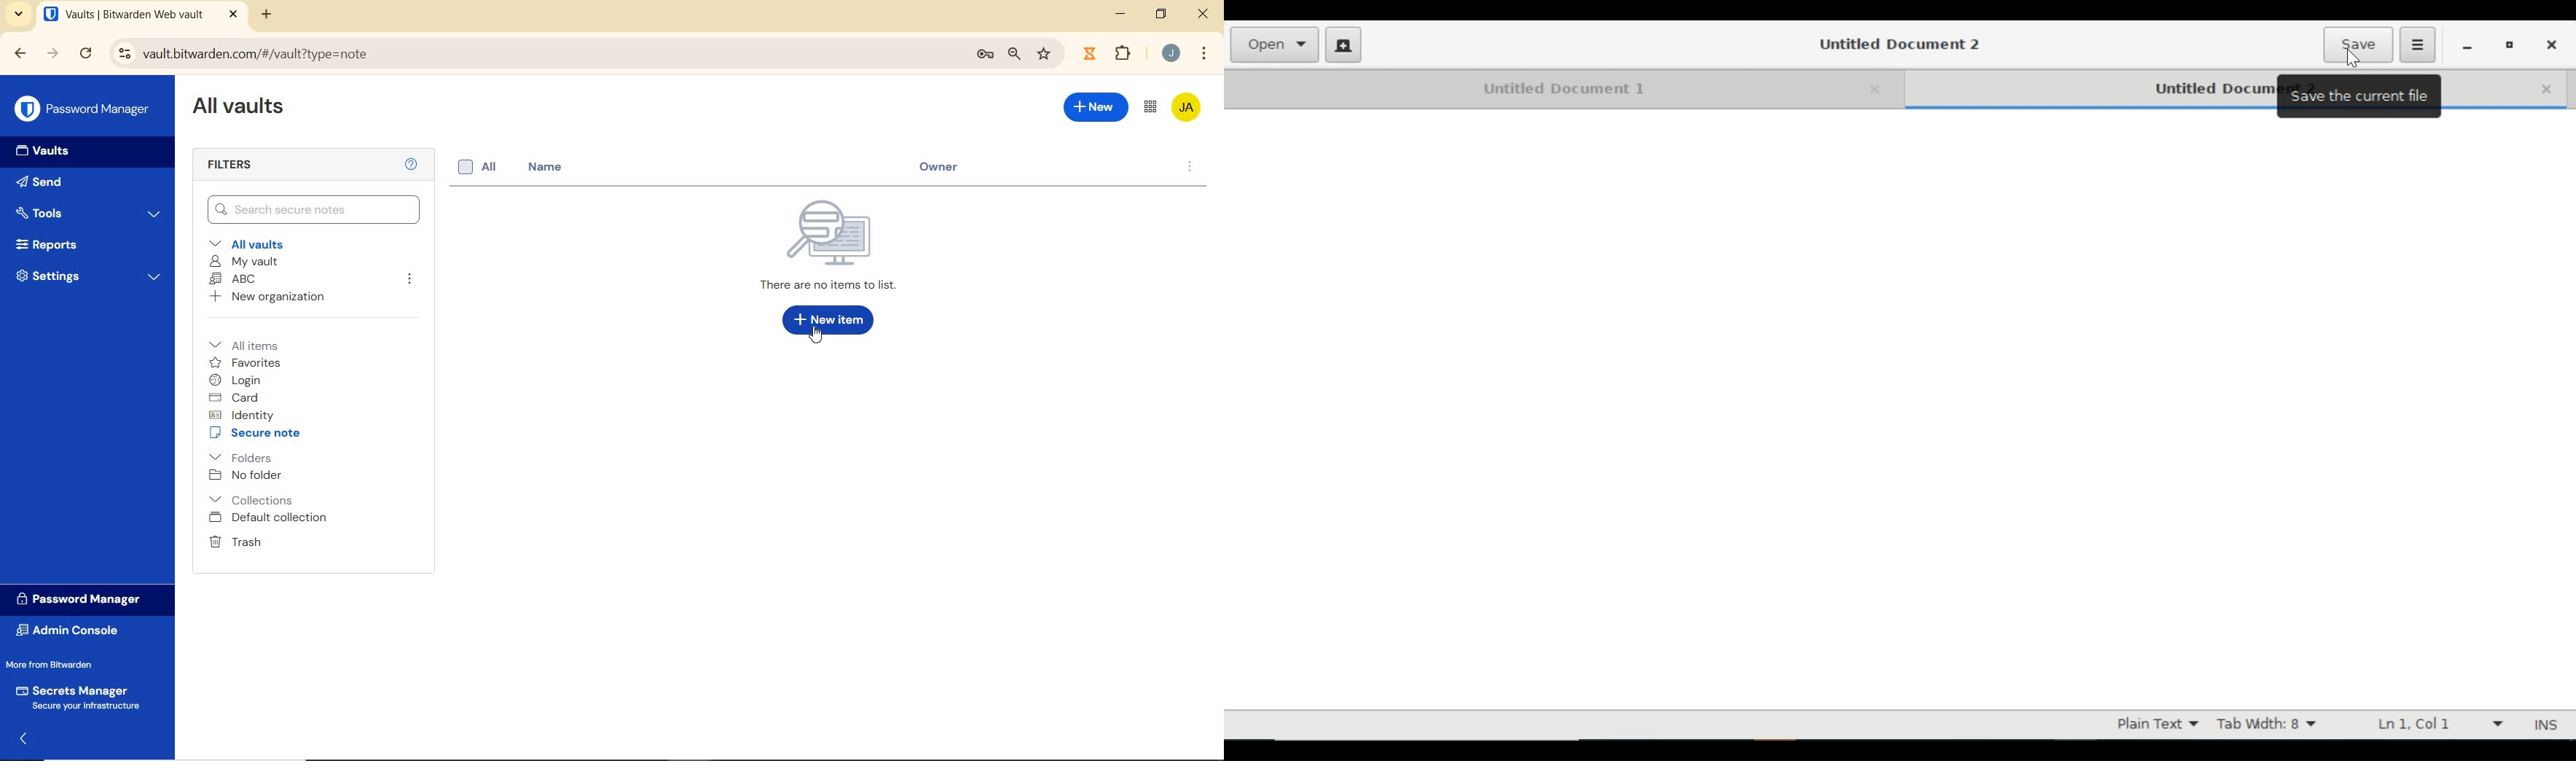  What do you see at coordinates (473, 167) in the screenshot?
I see `all` at bounding box center [473, 167].